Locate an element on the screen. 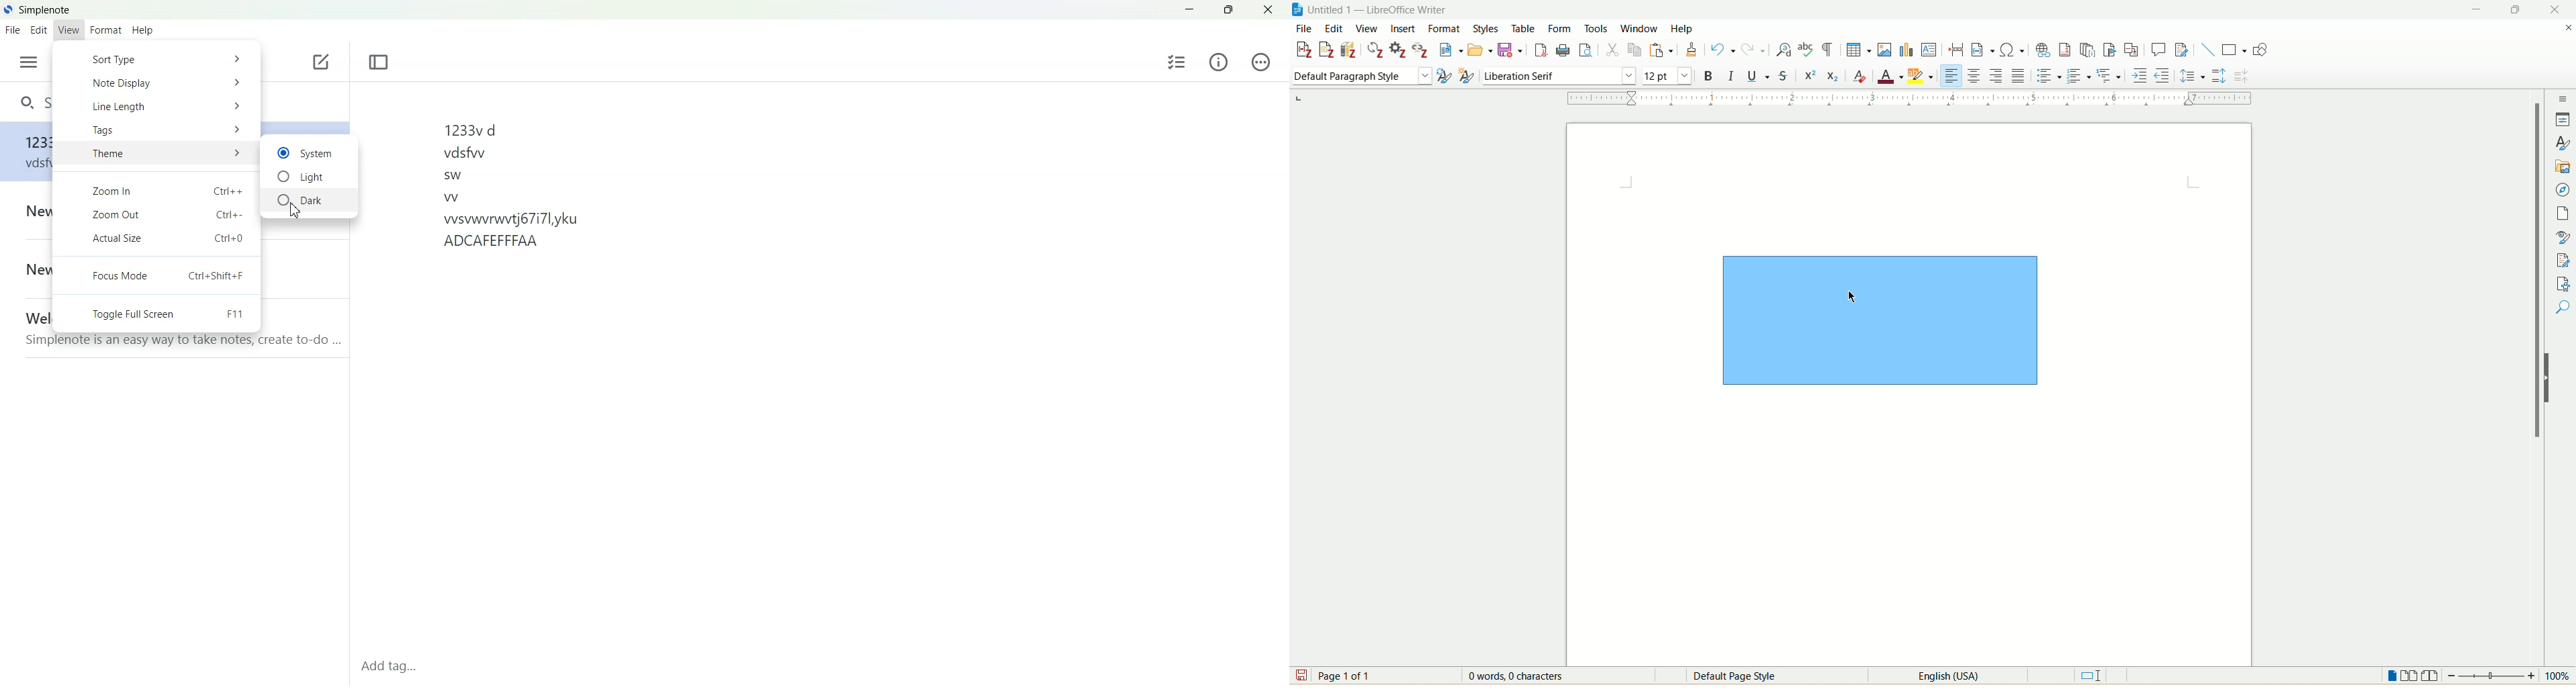  navigator is located at coordinates (2564, 192).